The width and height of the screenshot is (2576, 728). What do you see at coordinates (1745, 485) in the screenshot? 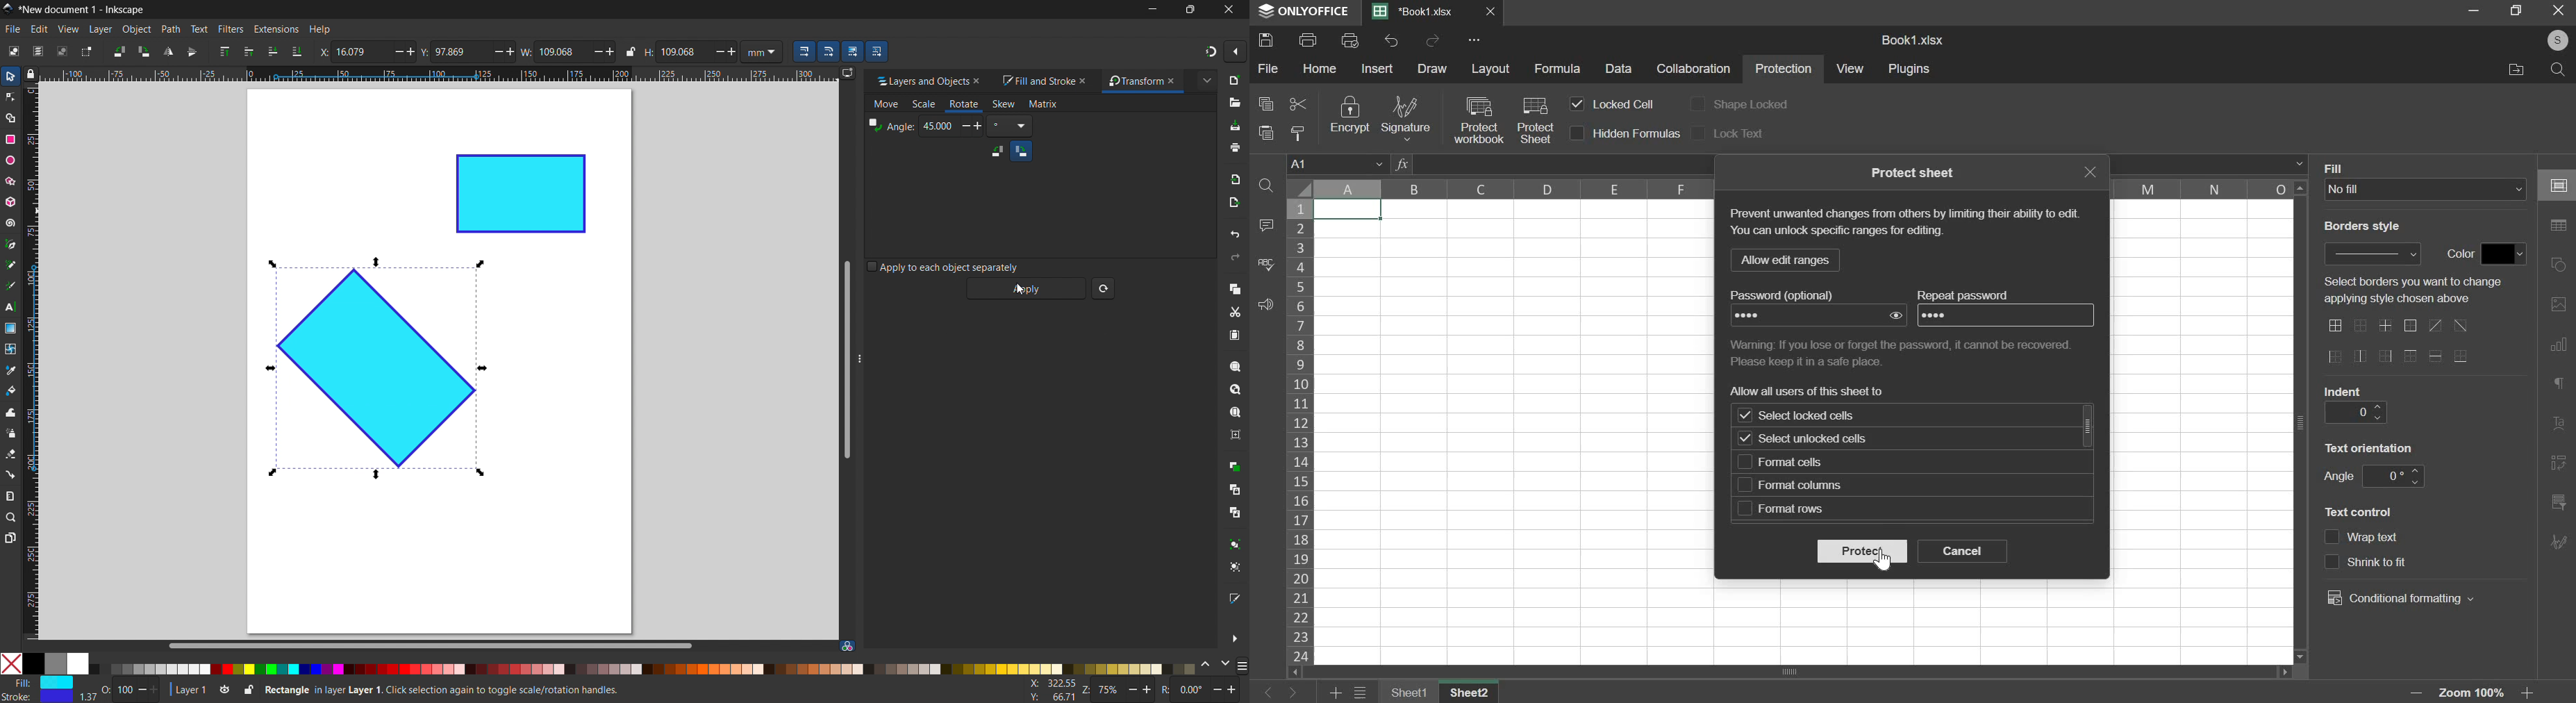
I see `checkbox` at bounding box center [1745, 485].